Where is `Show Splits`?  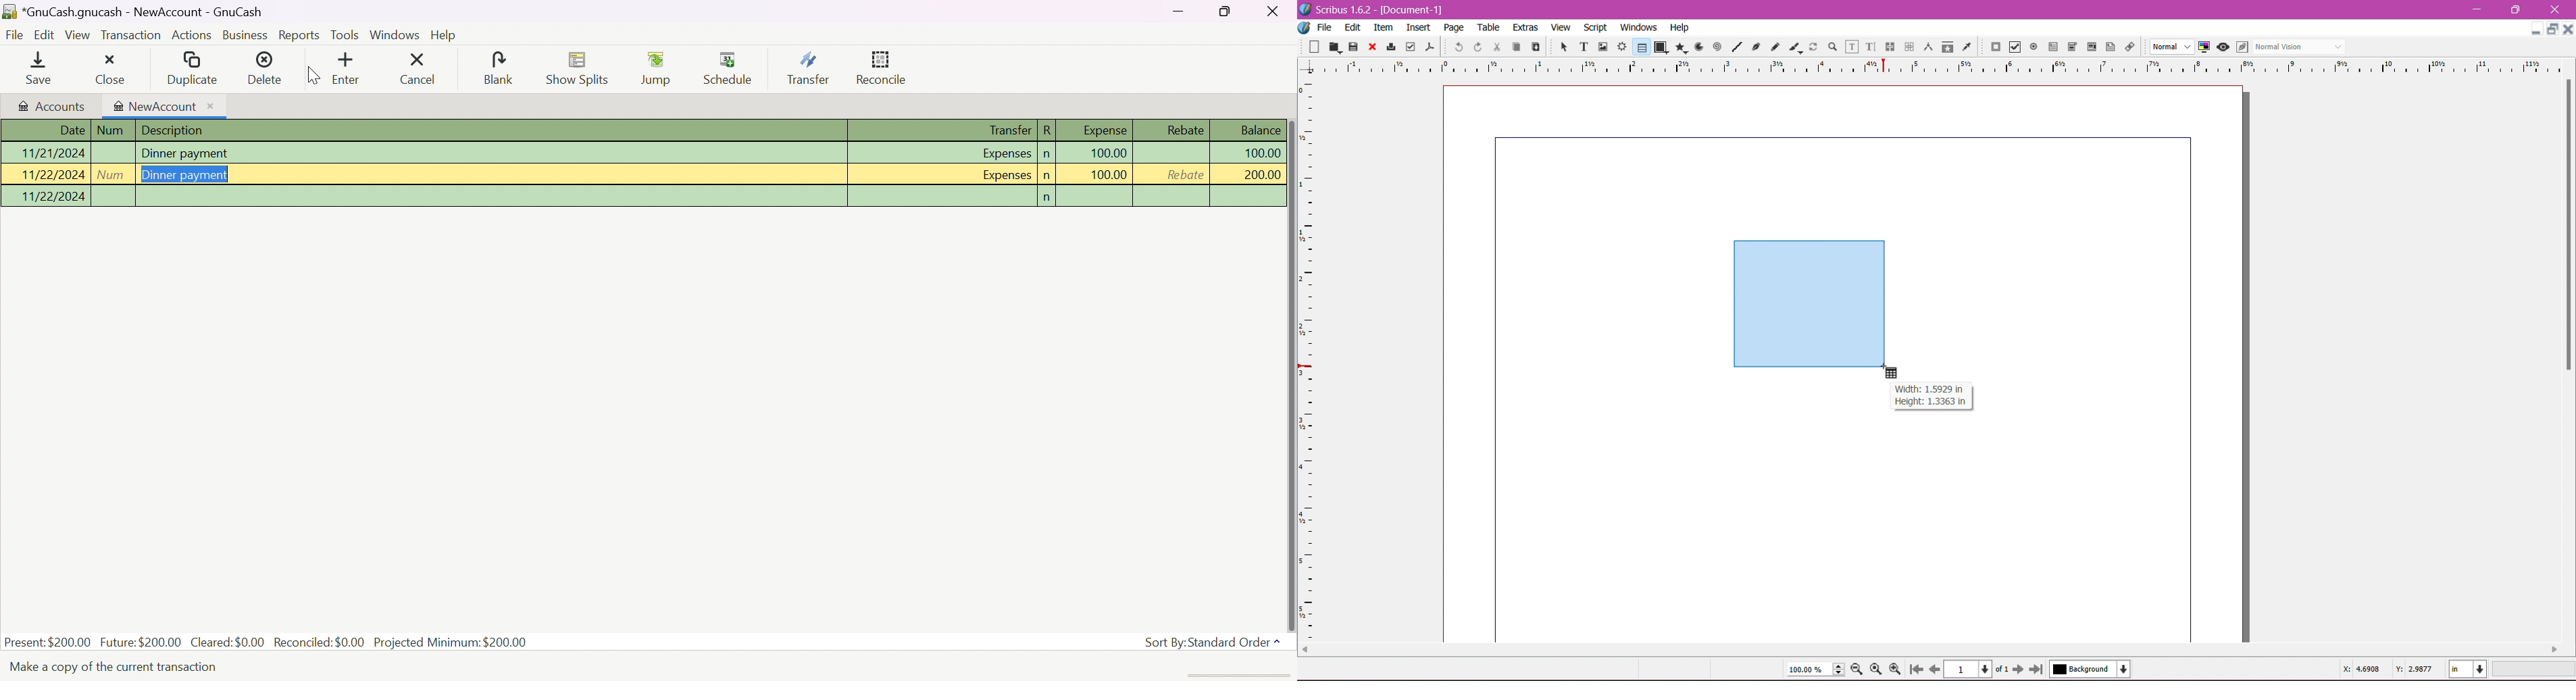 Show Splits is located at coordinates (575, 70).